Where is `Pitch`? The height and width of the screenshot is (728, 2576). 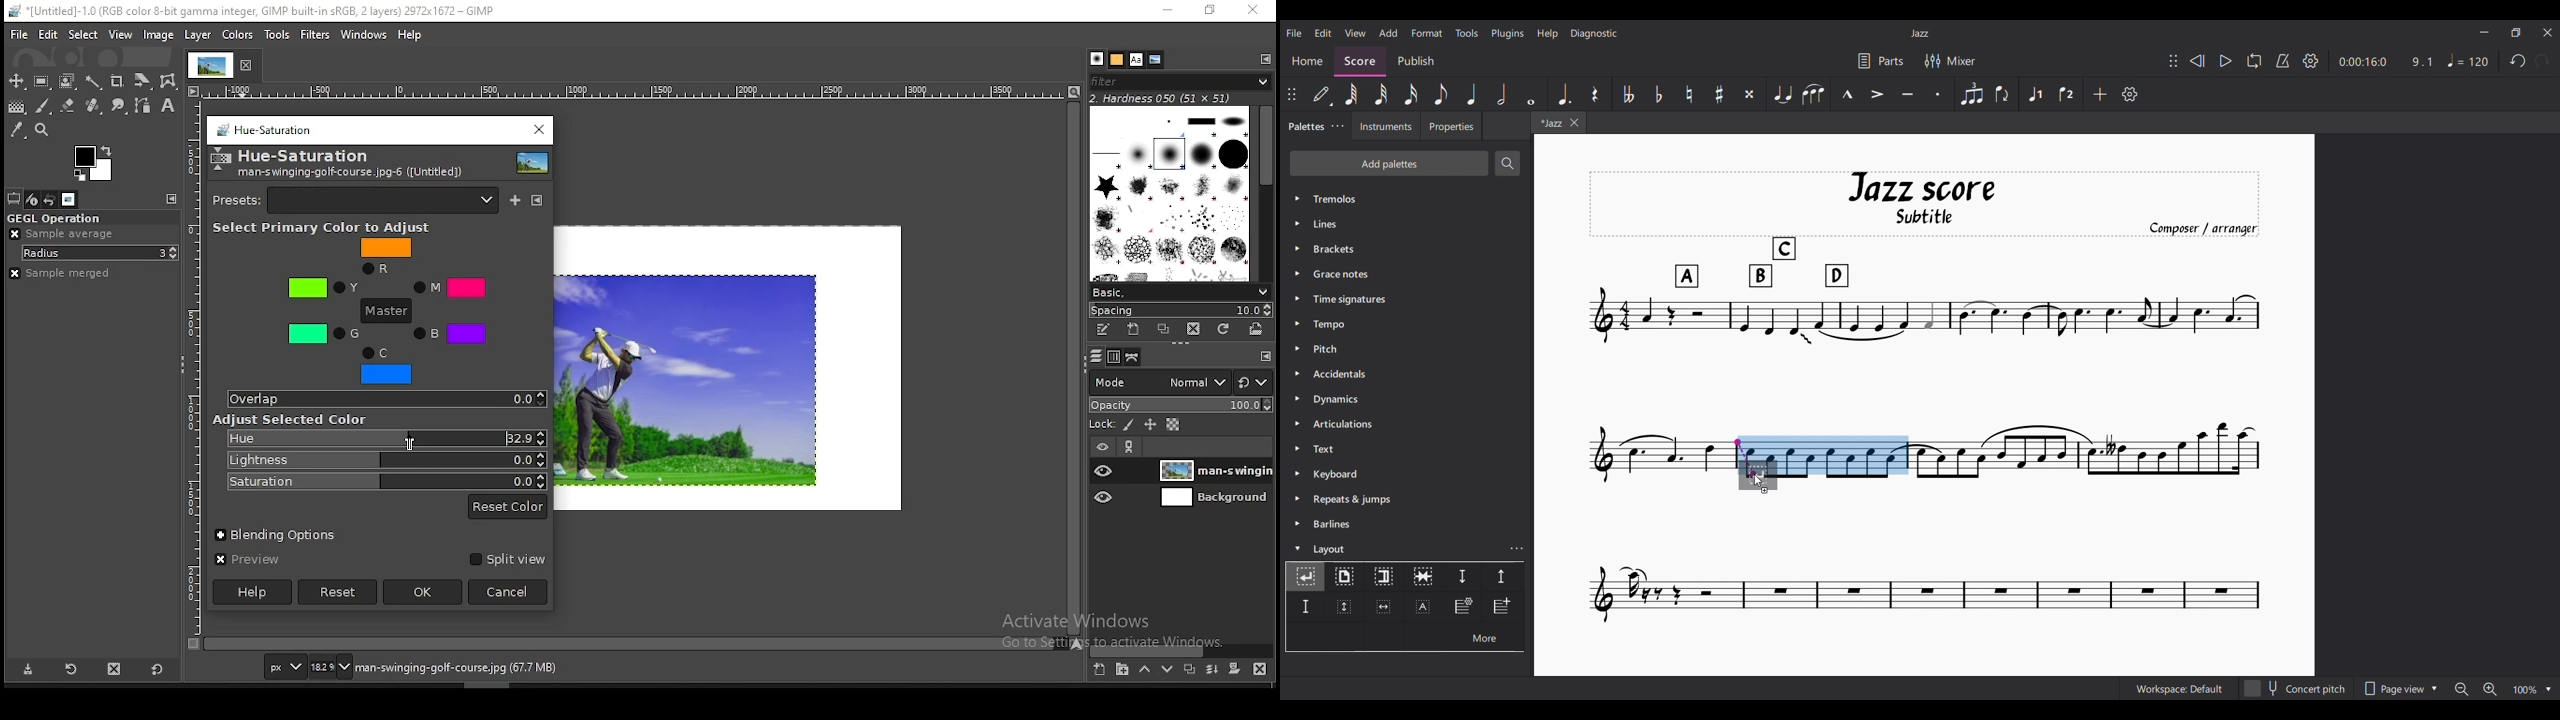 Pitch is located at coordinates (1406, 349).